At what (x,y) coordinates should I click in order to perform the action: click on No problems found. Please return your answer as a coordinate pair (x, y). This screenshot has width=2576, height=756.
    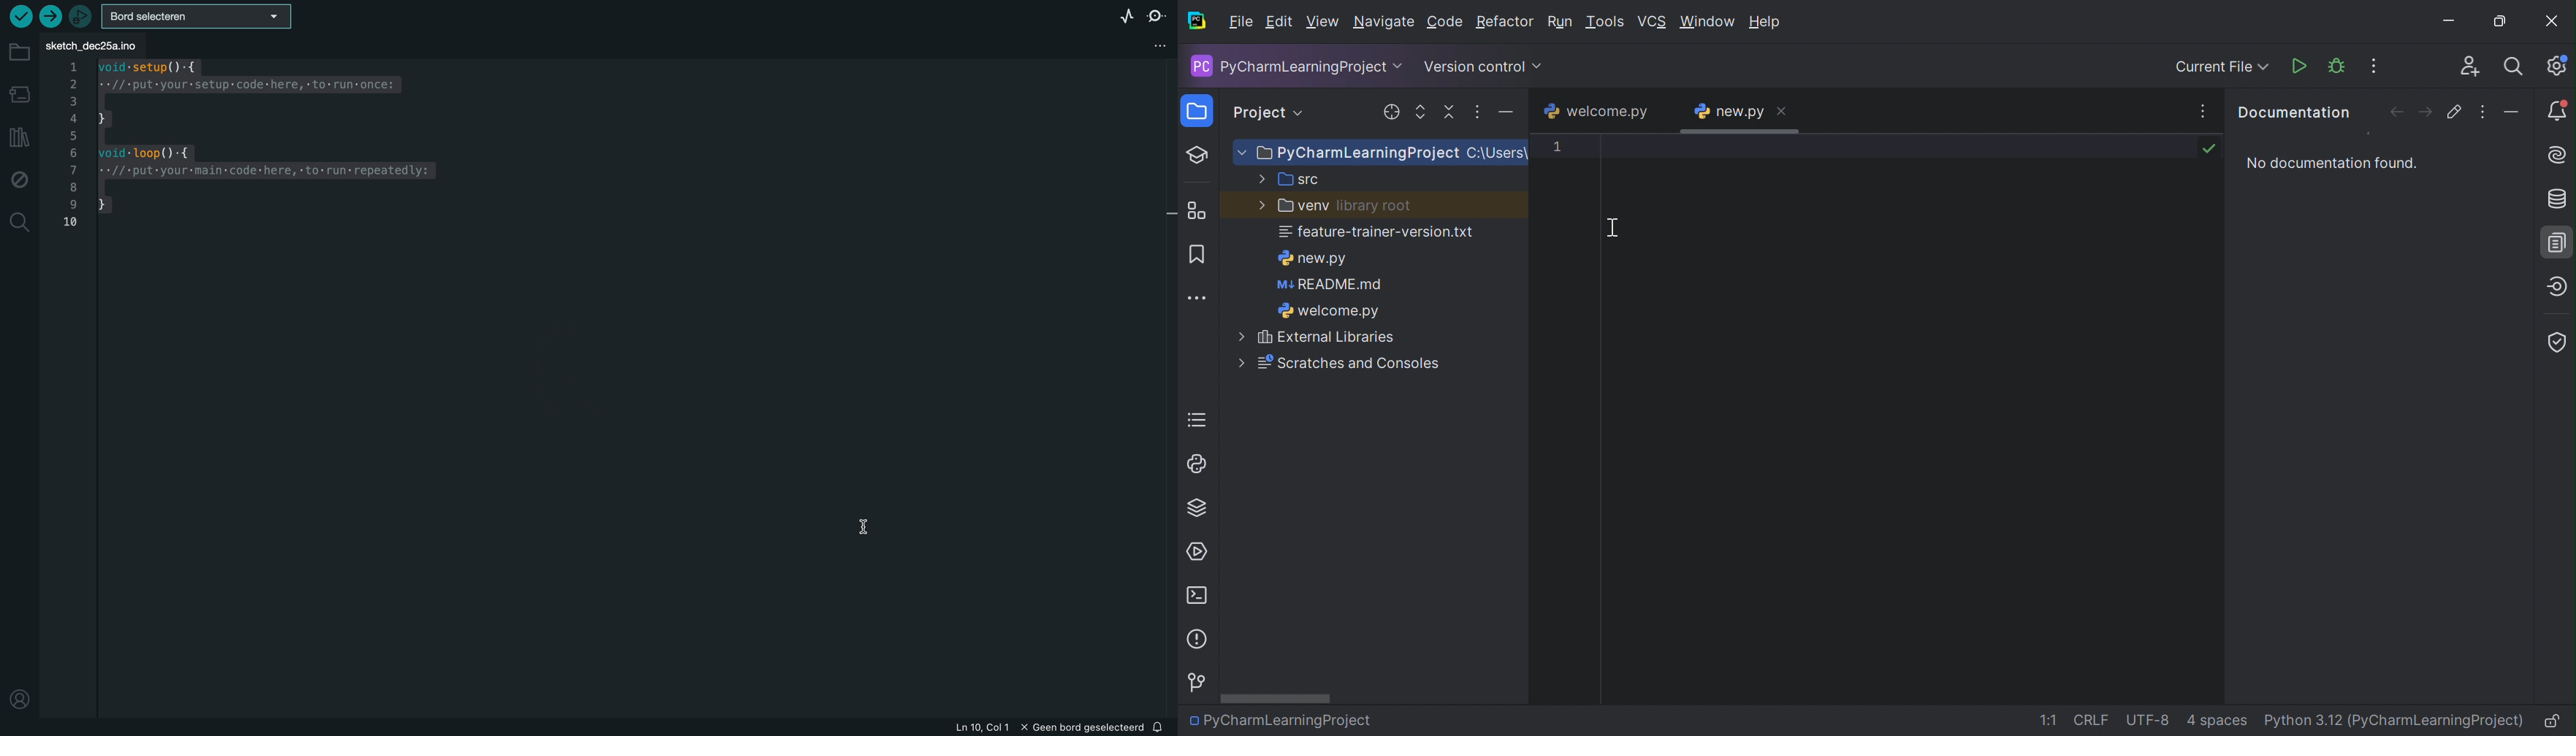
    Looking at the image, I should click on (2209, 147).